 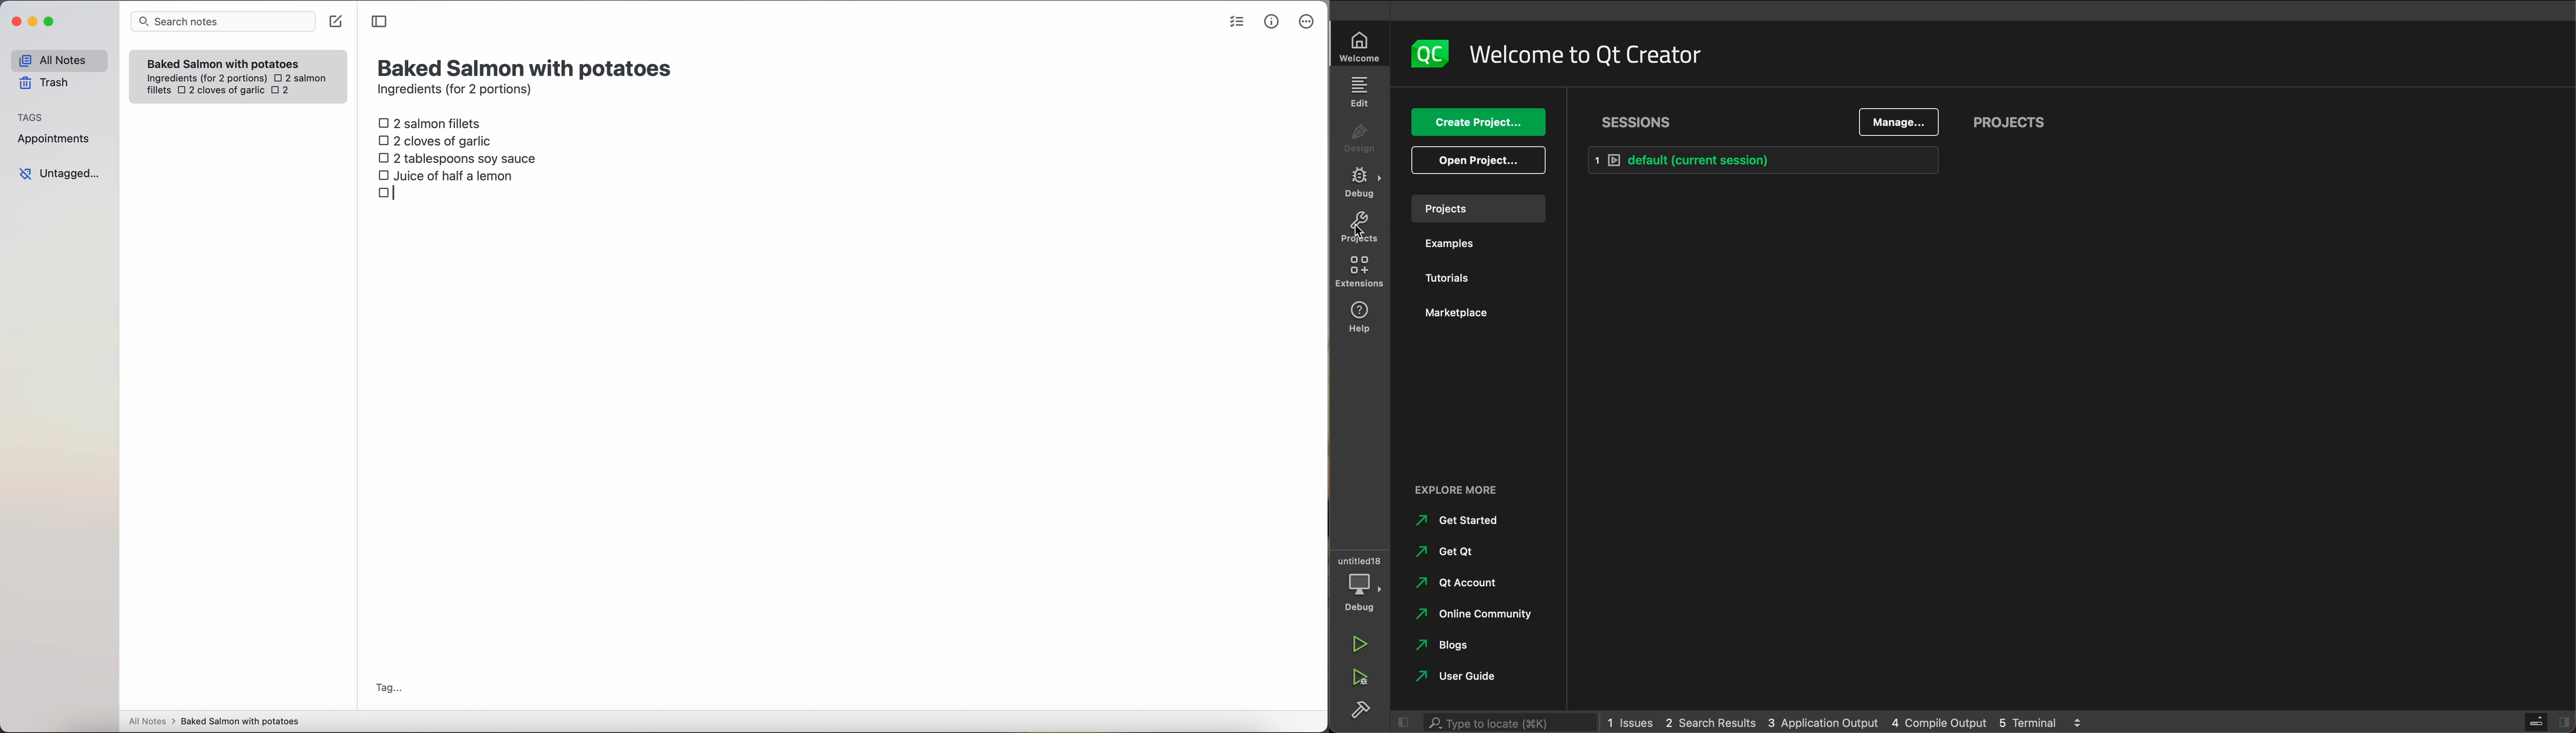 I want to click on Baked Salmon with potatoes, so click(x=224, y=61).